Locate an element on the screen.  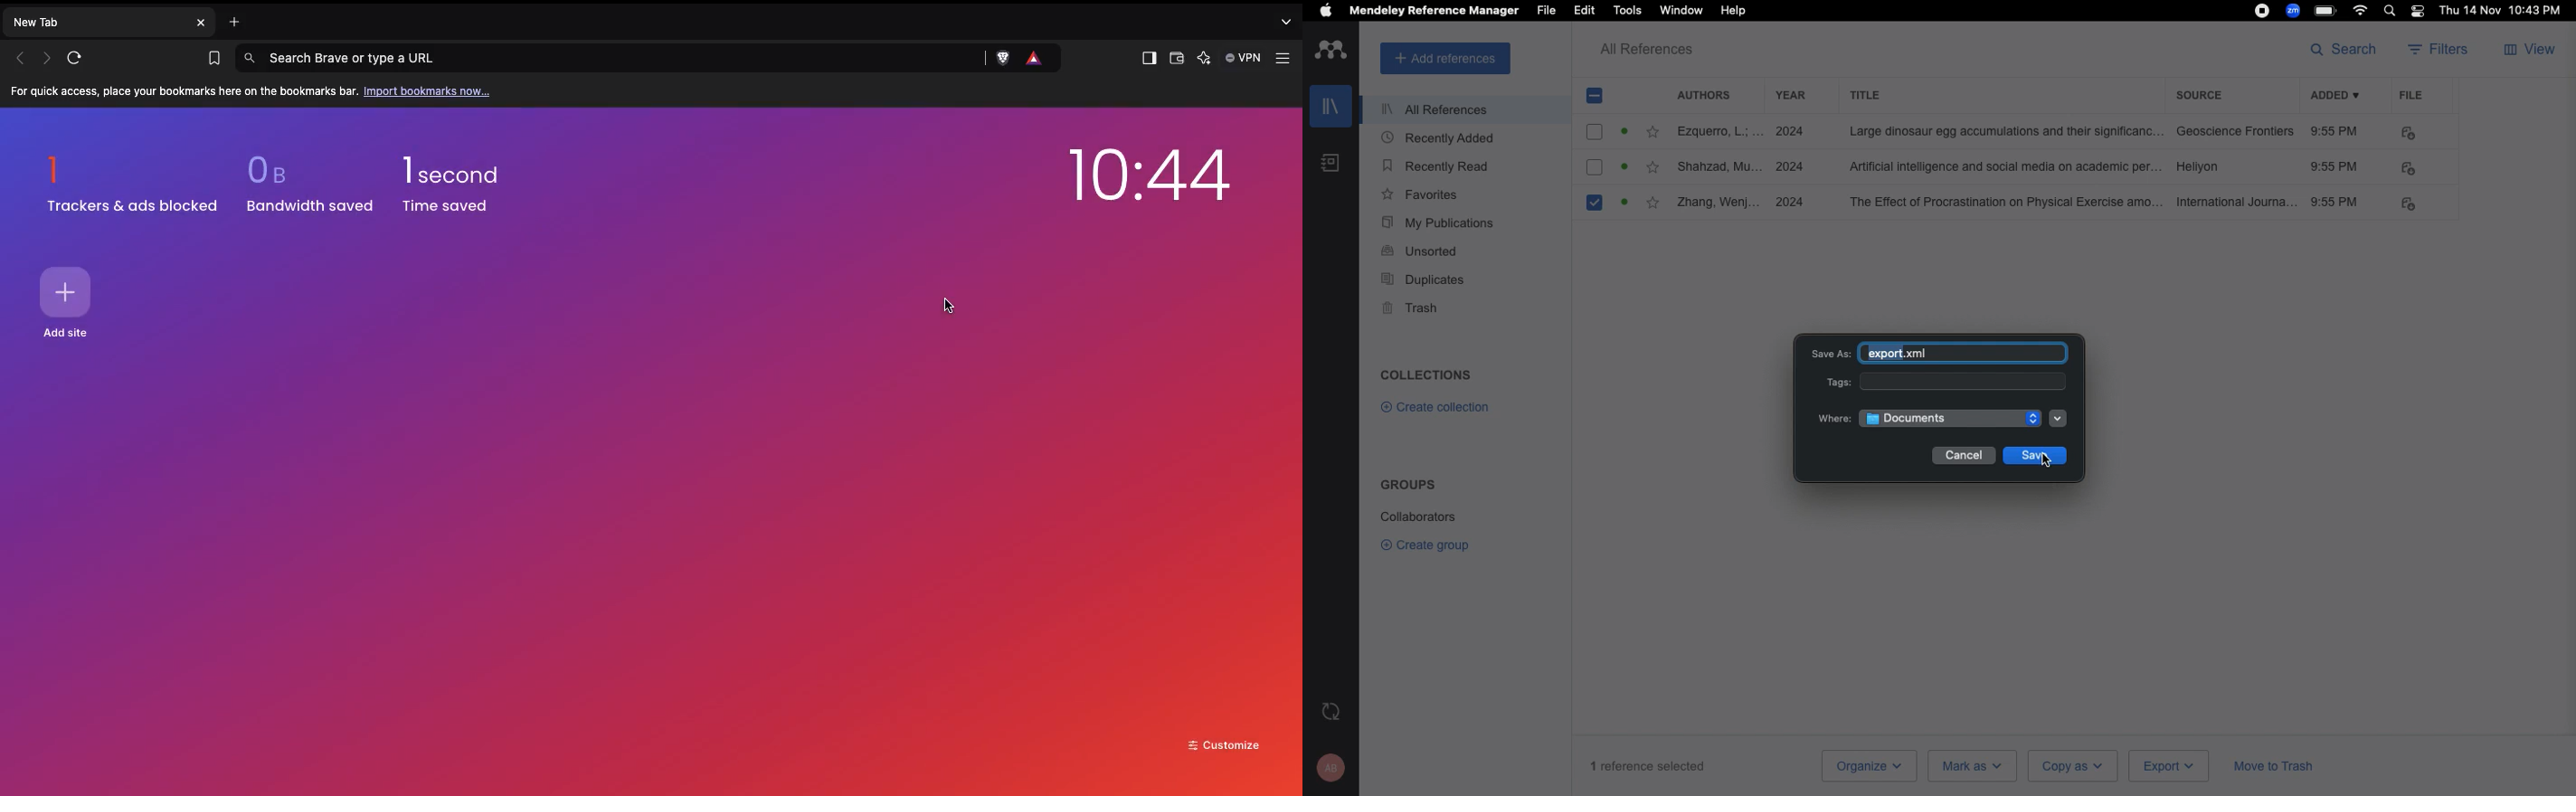
PDF is located at coordinates (2412, 204).